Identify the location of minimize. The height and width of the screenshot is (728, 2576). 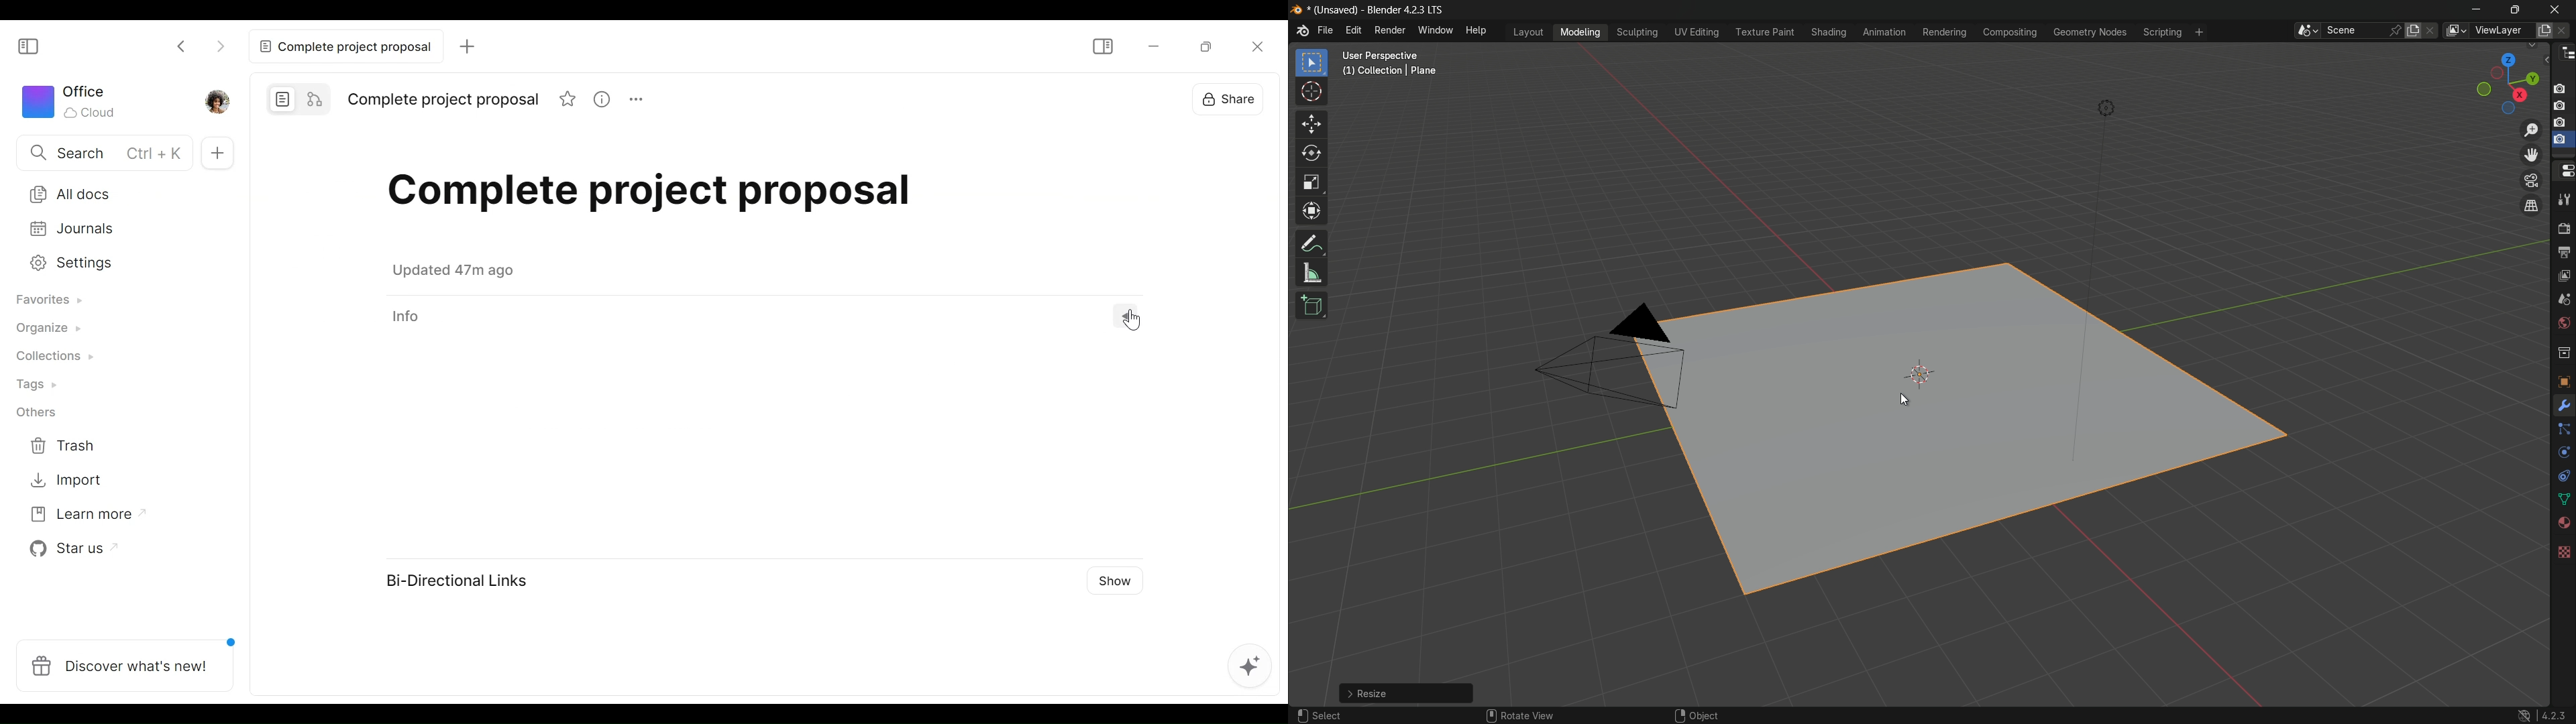
(2476, 9).